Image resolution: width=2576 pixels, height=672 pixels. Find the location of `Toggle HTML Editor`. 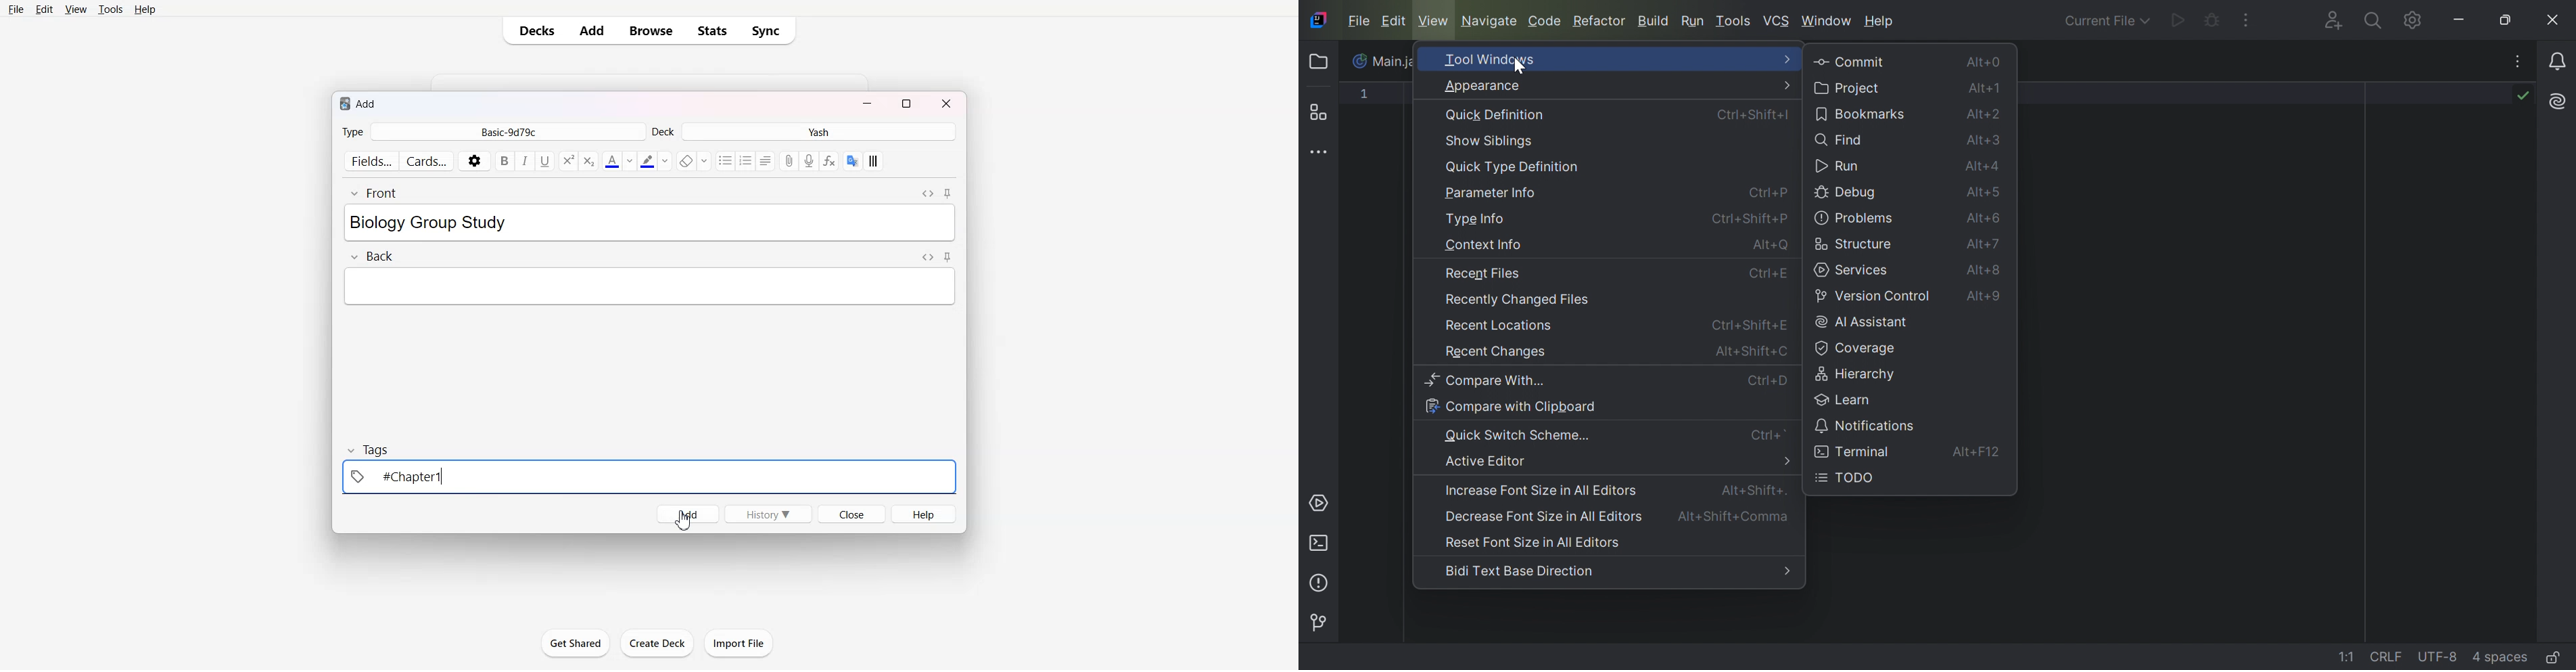

Toggle HTML Editor is located at coordinates (927, 257).